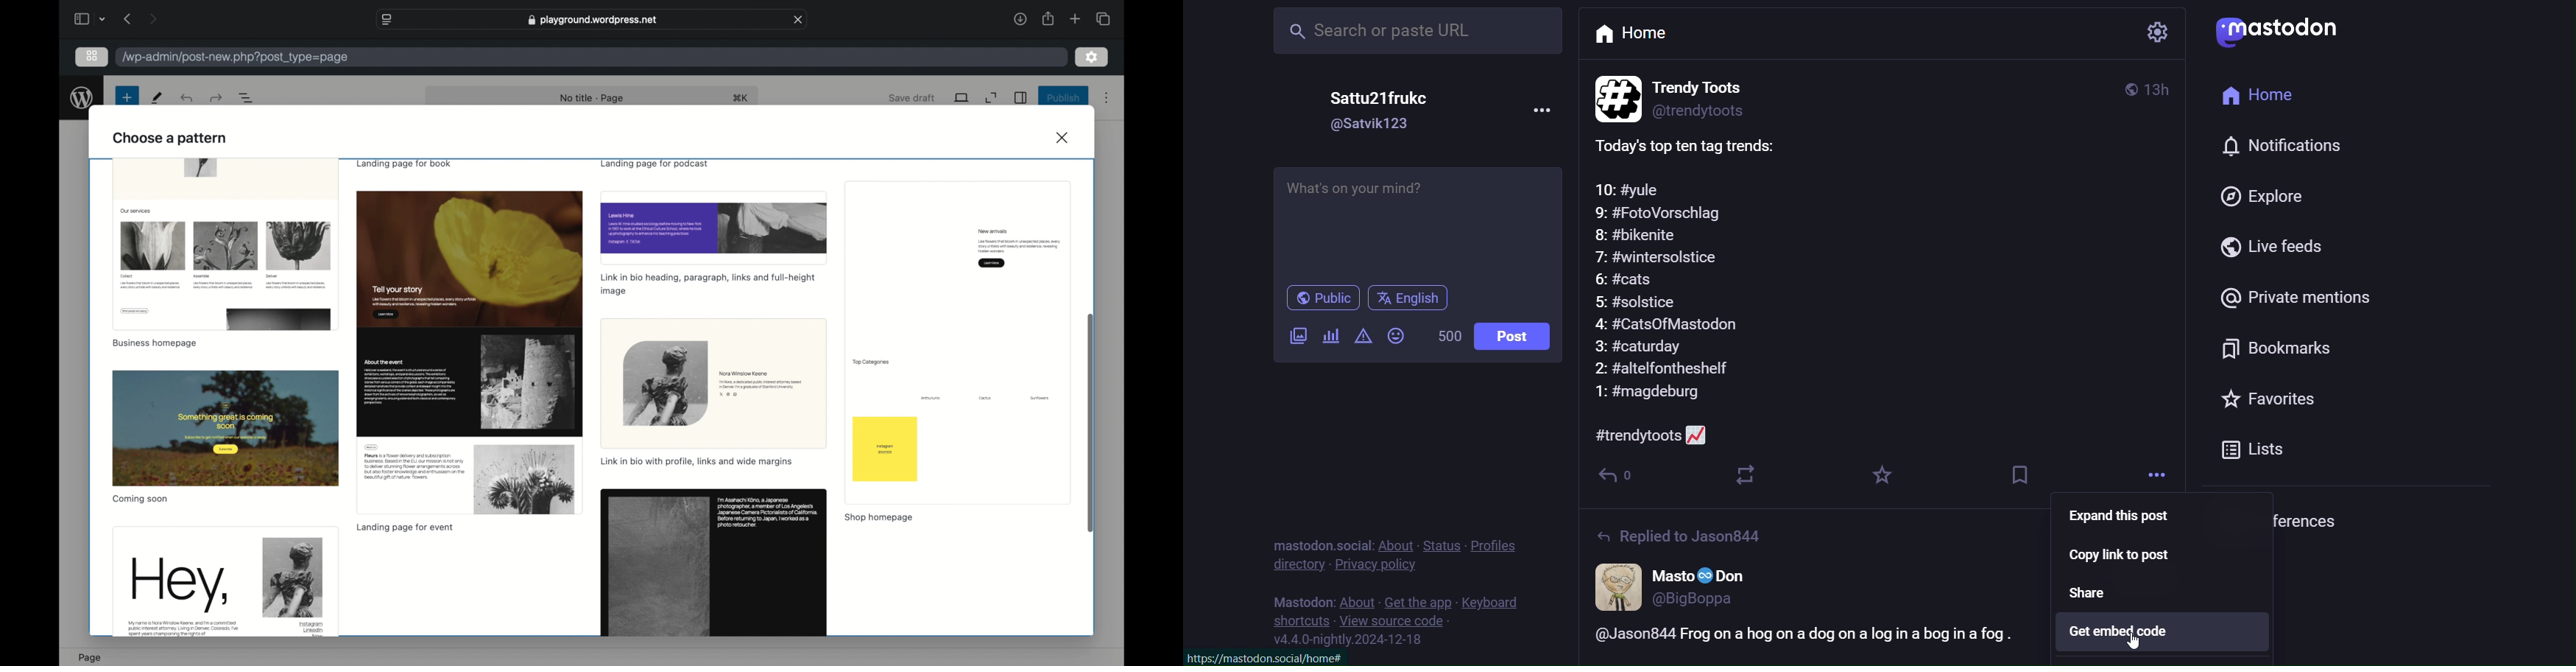 This screenshot has width=2576, height=672. Describe the element at coordinates (593, 98) in the screenshot. I see `no title - page` at that location.